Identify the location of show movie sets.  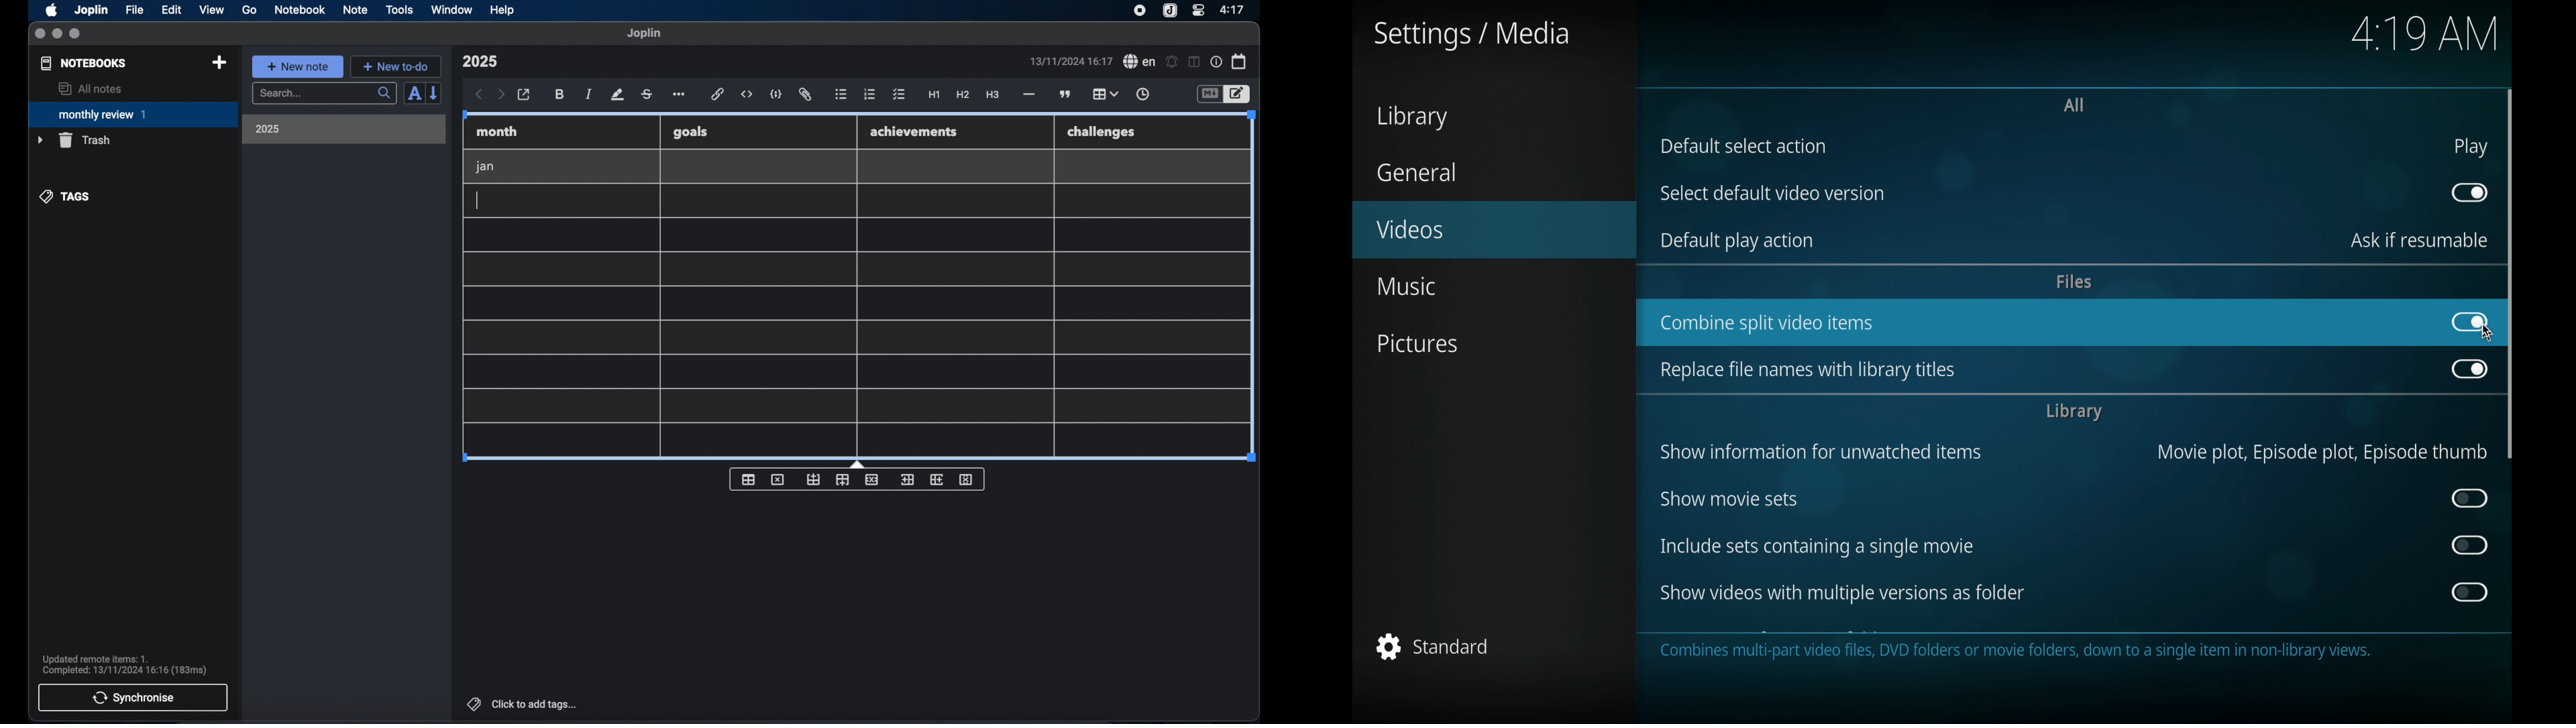
(1727, 499).